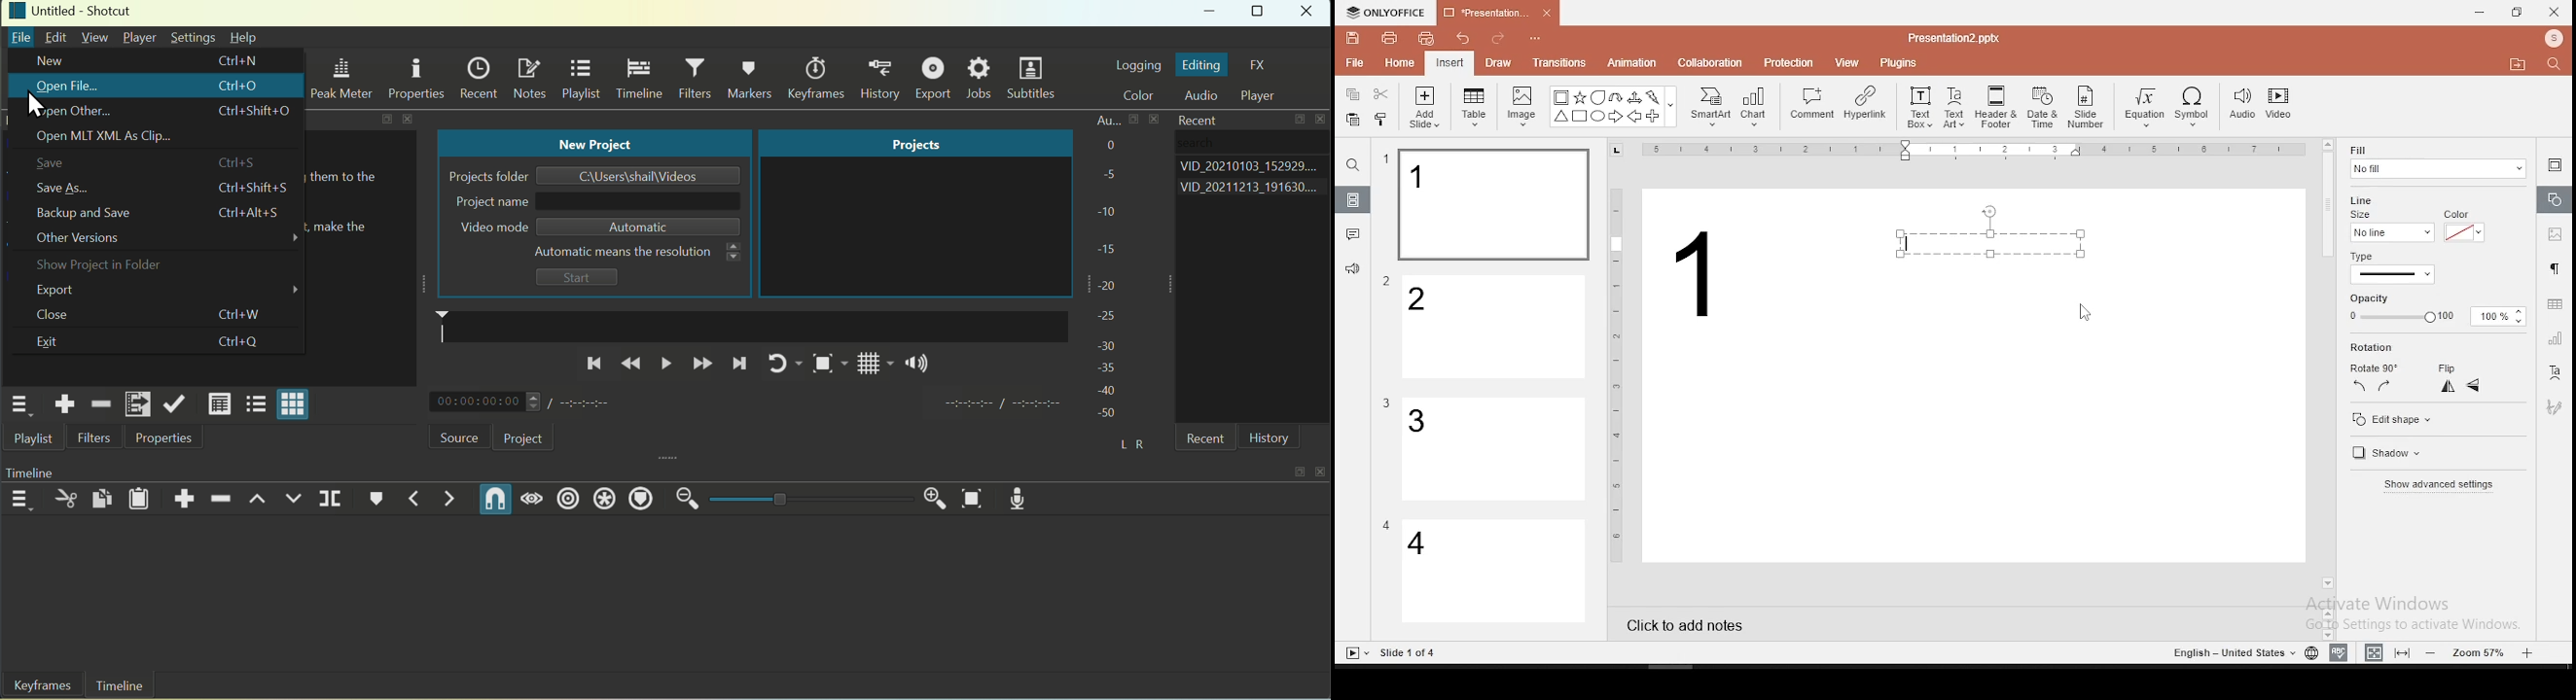 This screenshot has height=700, width=2576. What do you see at coordinates (1194, 119) in the screenshot?
I see `Recent` at bounding box center [1194, 119].